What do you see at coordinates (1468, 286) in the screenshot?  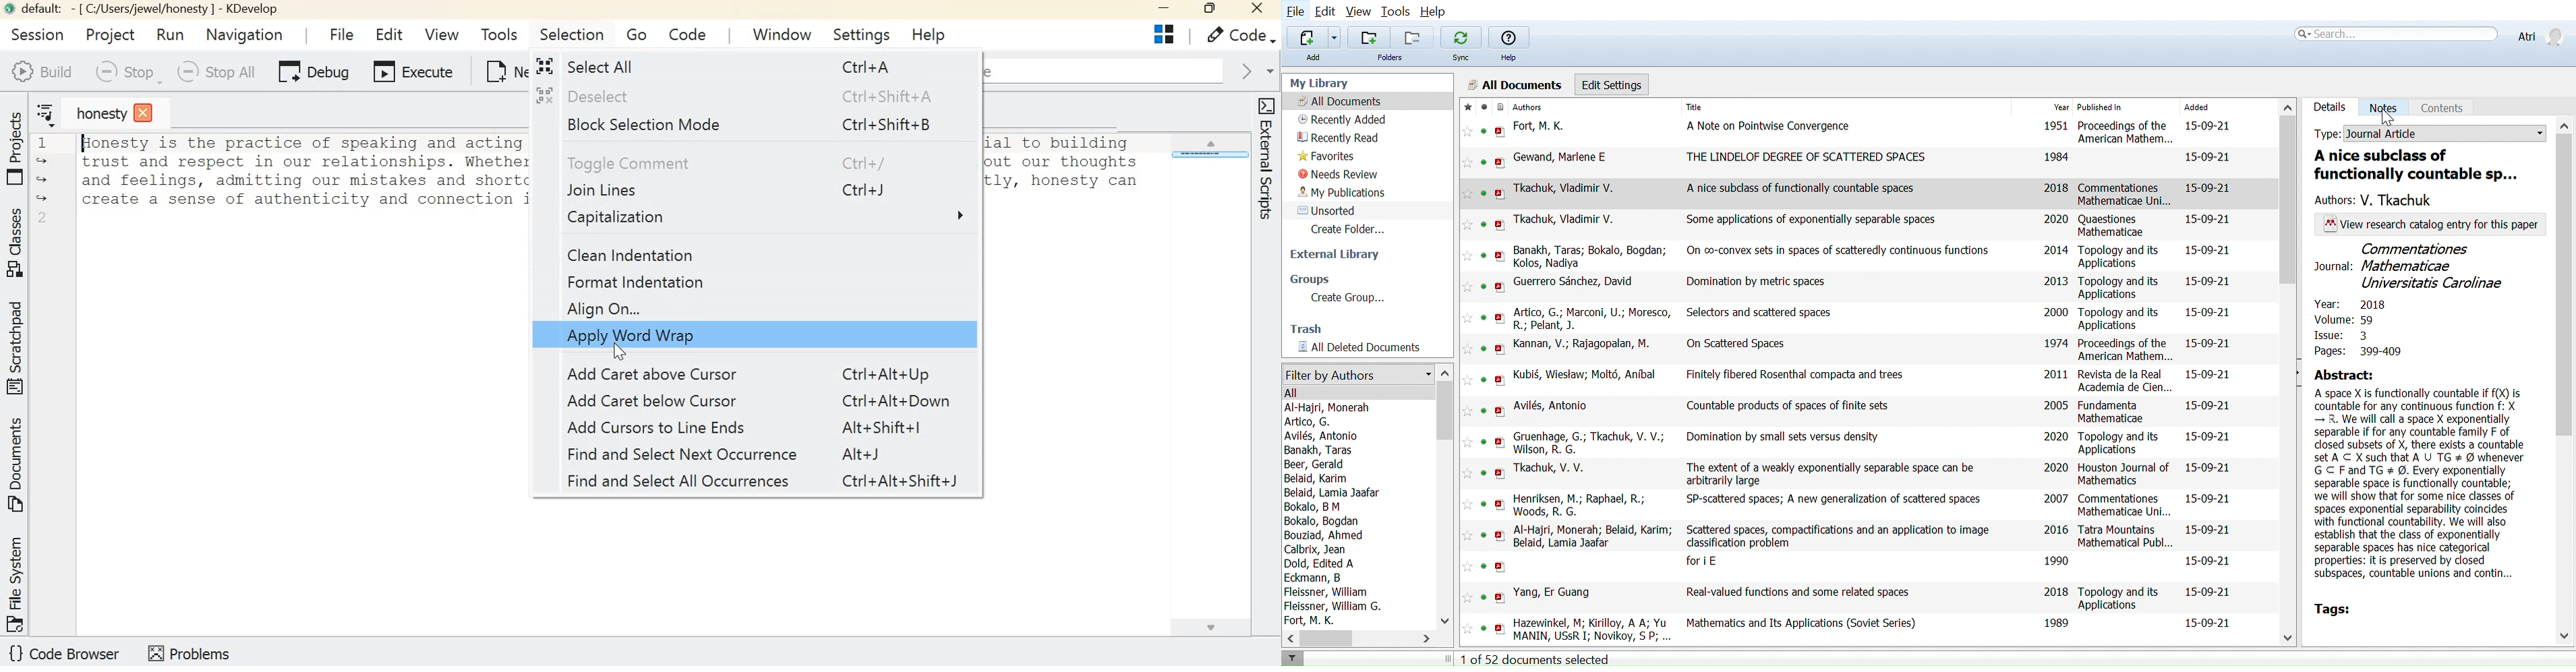 I see `Add this reference to favorites` at bounding box center [1468, 286].